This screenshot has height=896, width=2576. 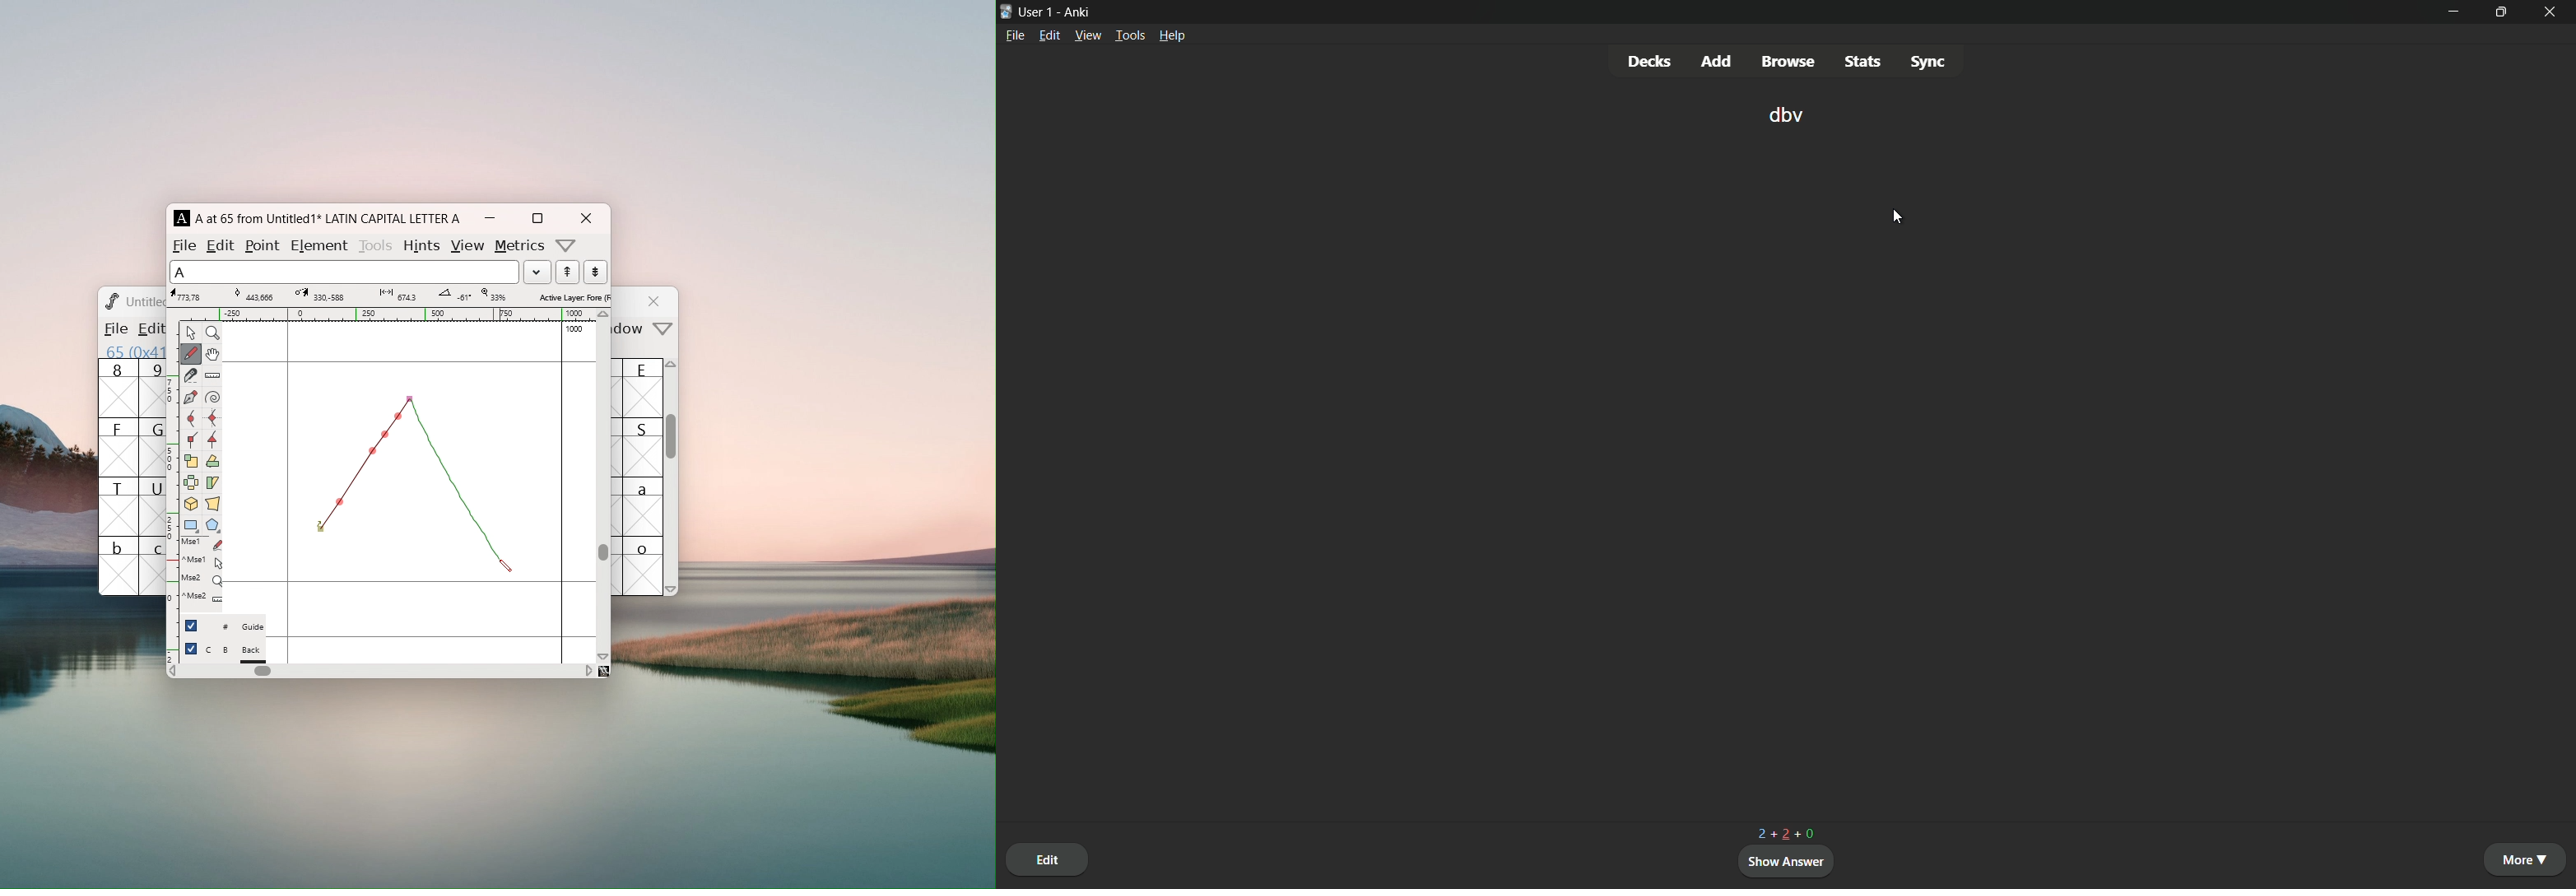 What do you see at coordinates (1788, 861) in the screenshot?
I see `show answer` at bounding box center [1788, 861].